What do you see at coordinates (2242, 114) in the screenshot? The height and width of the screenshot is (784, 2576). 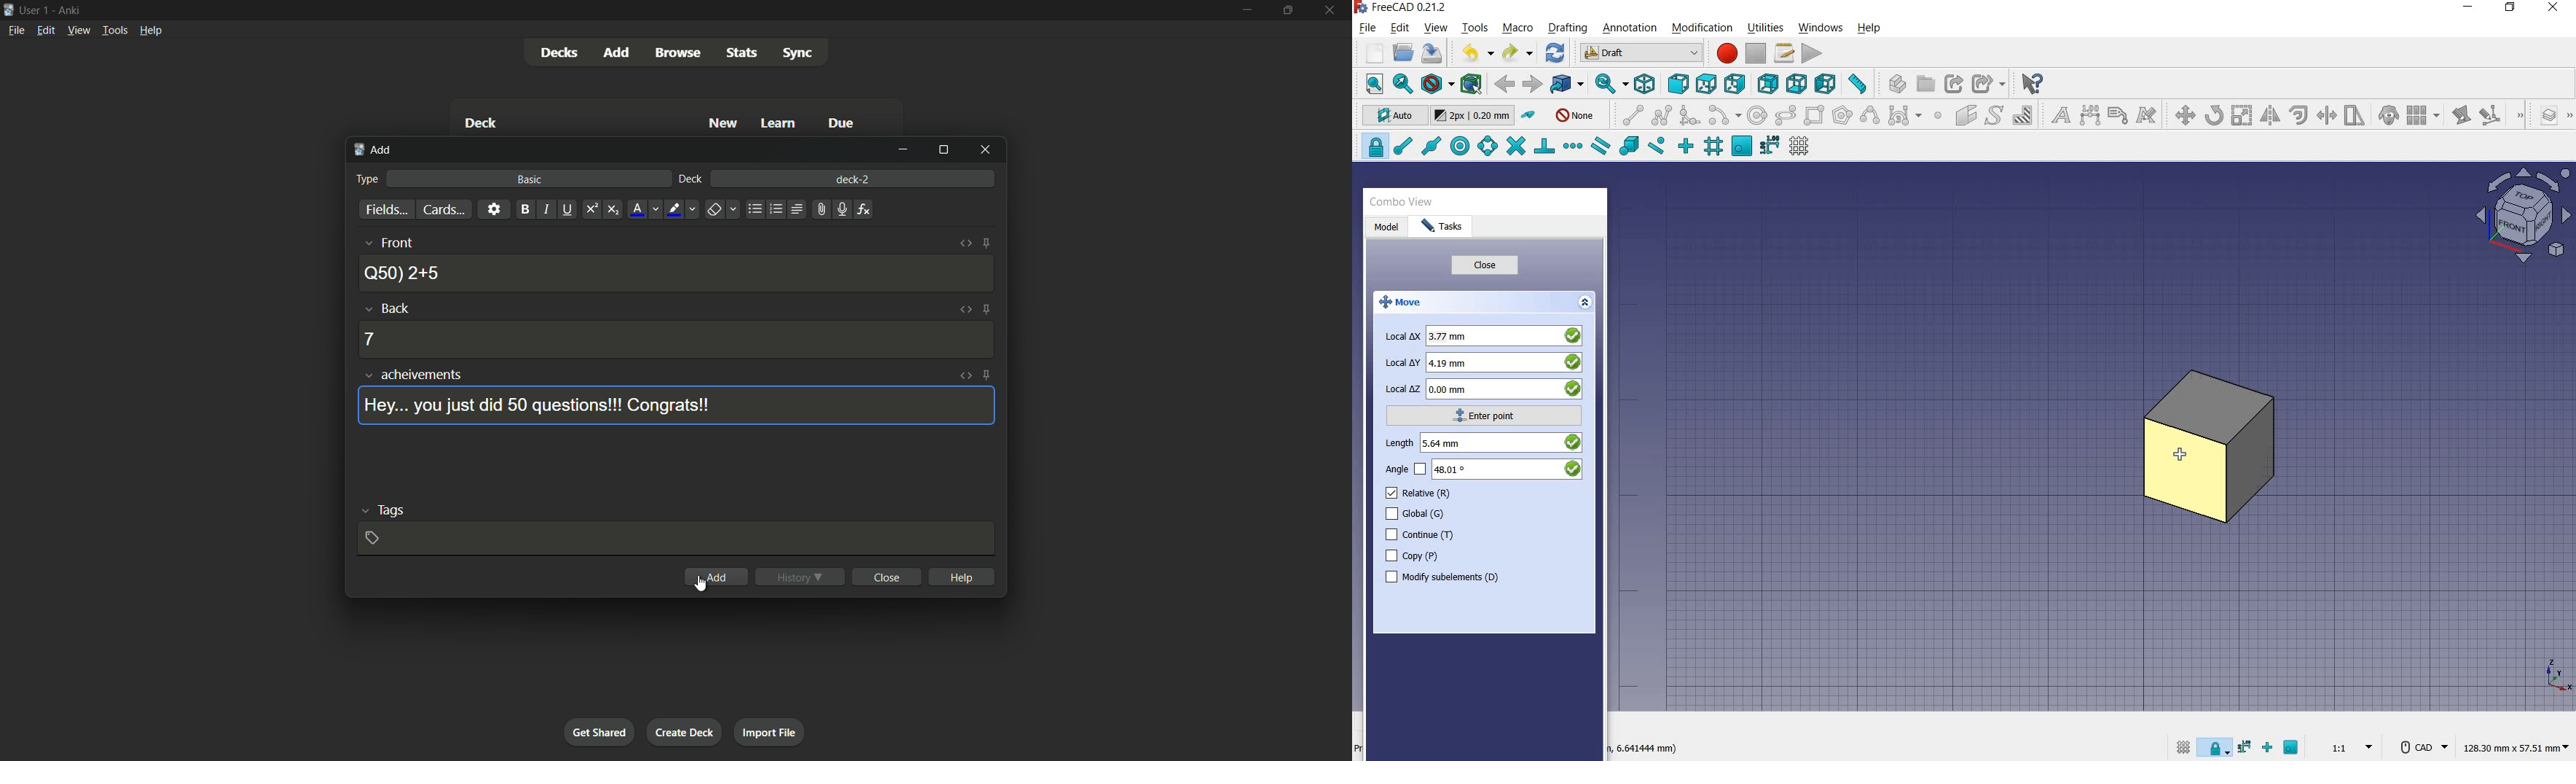 I see `scale` at bounding box center [2242, 114].